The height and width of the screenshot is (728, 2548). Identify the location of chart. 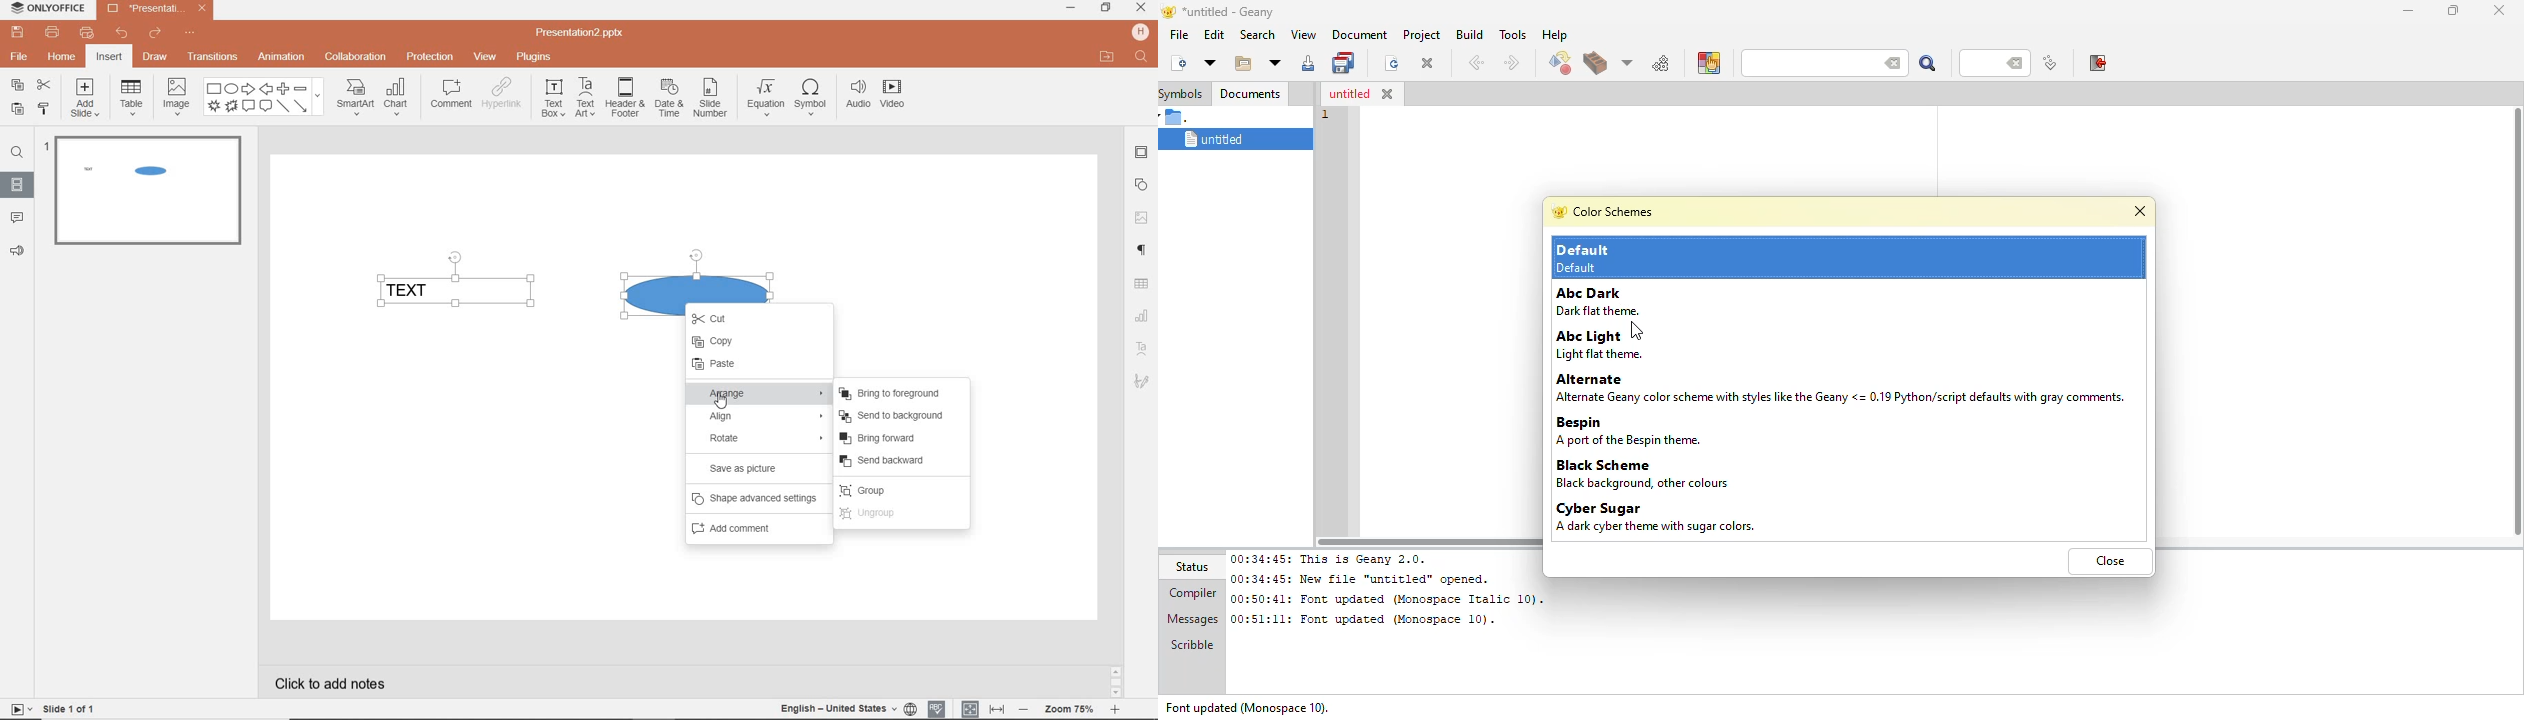
(399, 96).